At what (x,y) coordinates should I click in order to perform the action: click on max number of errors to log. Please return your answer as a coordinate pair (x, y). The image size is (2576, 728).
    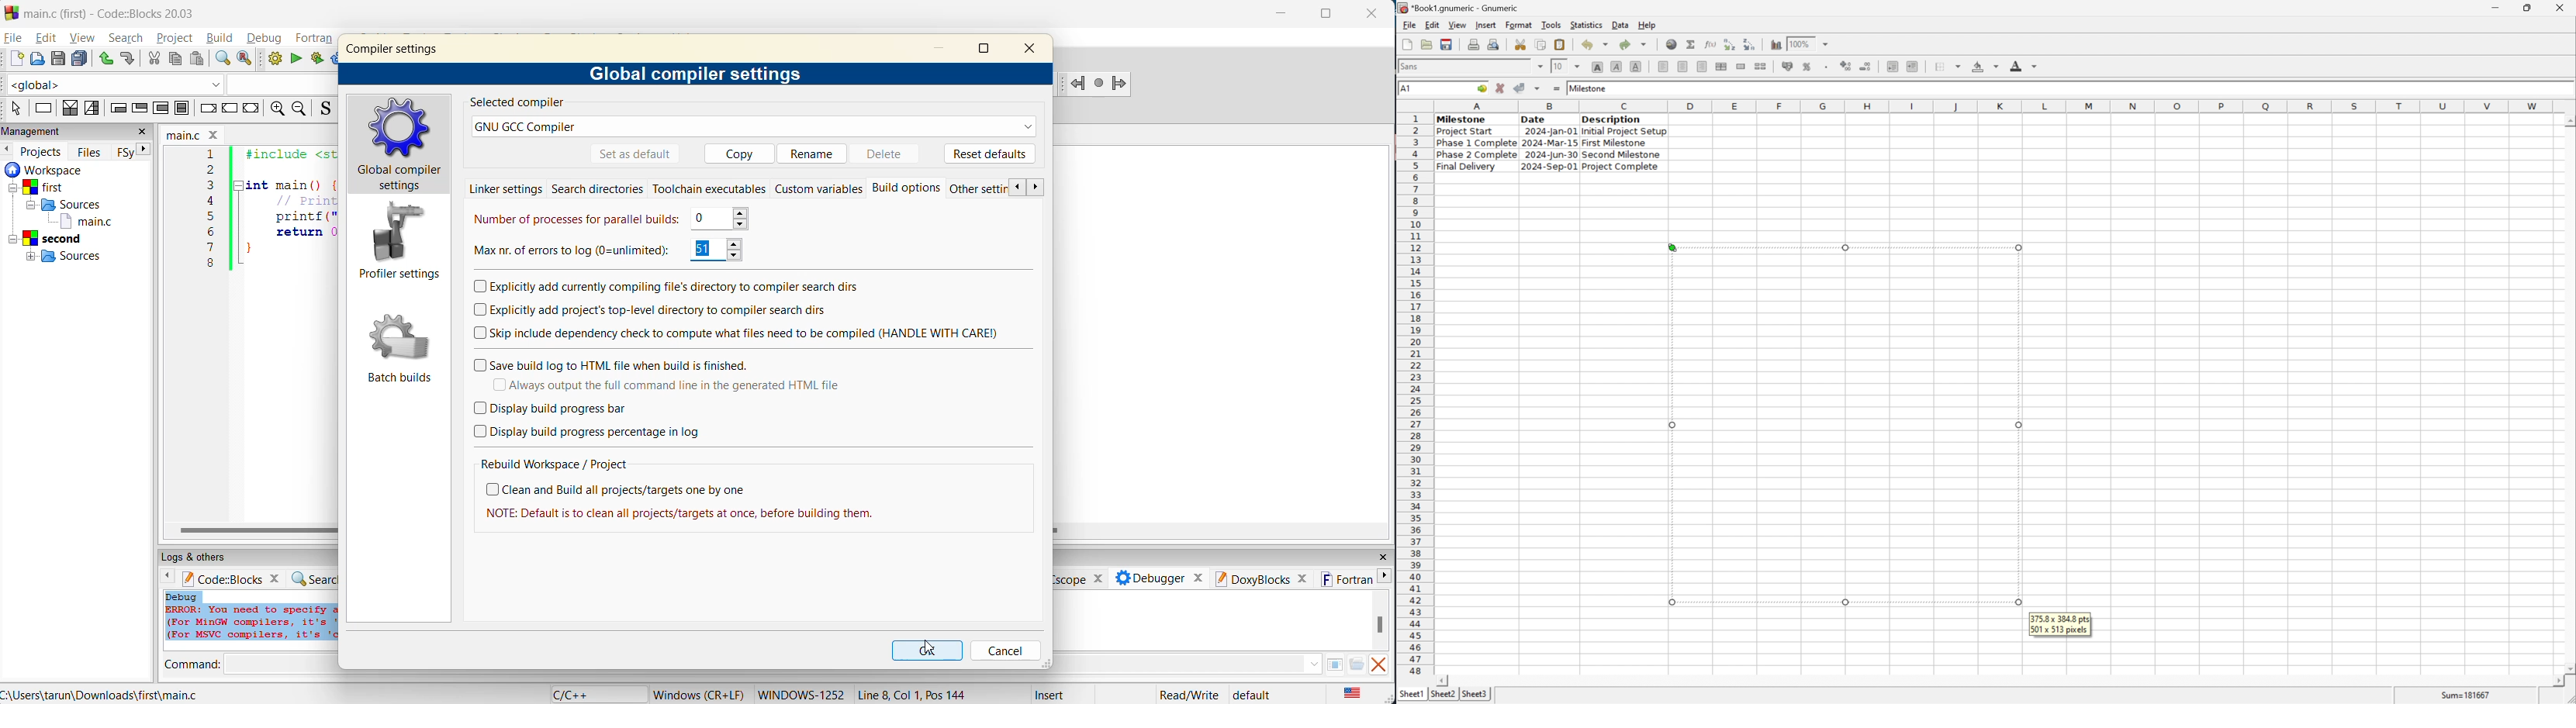
    Looking at the image, I should click on (572, 250).